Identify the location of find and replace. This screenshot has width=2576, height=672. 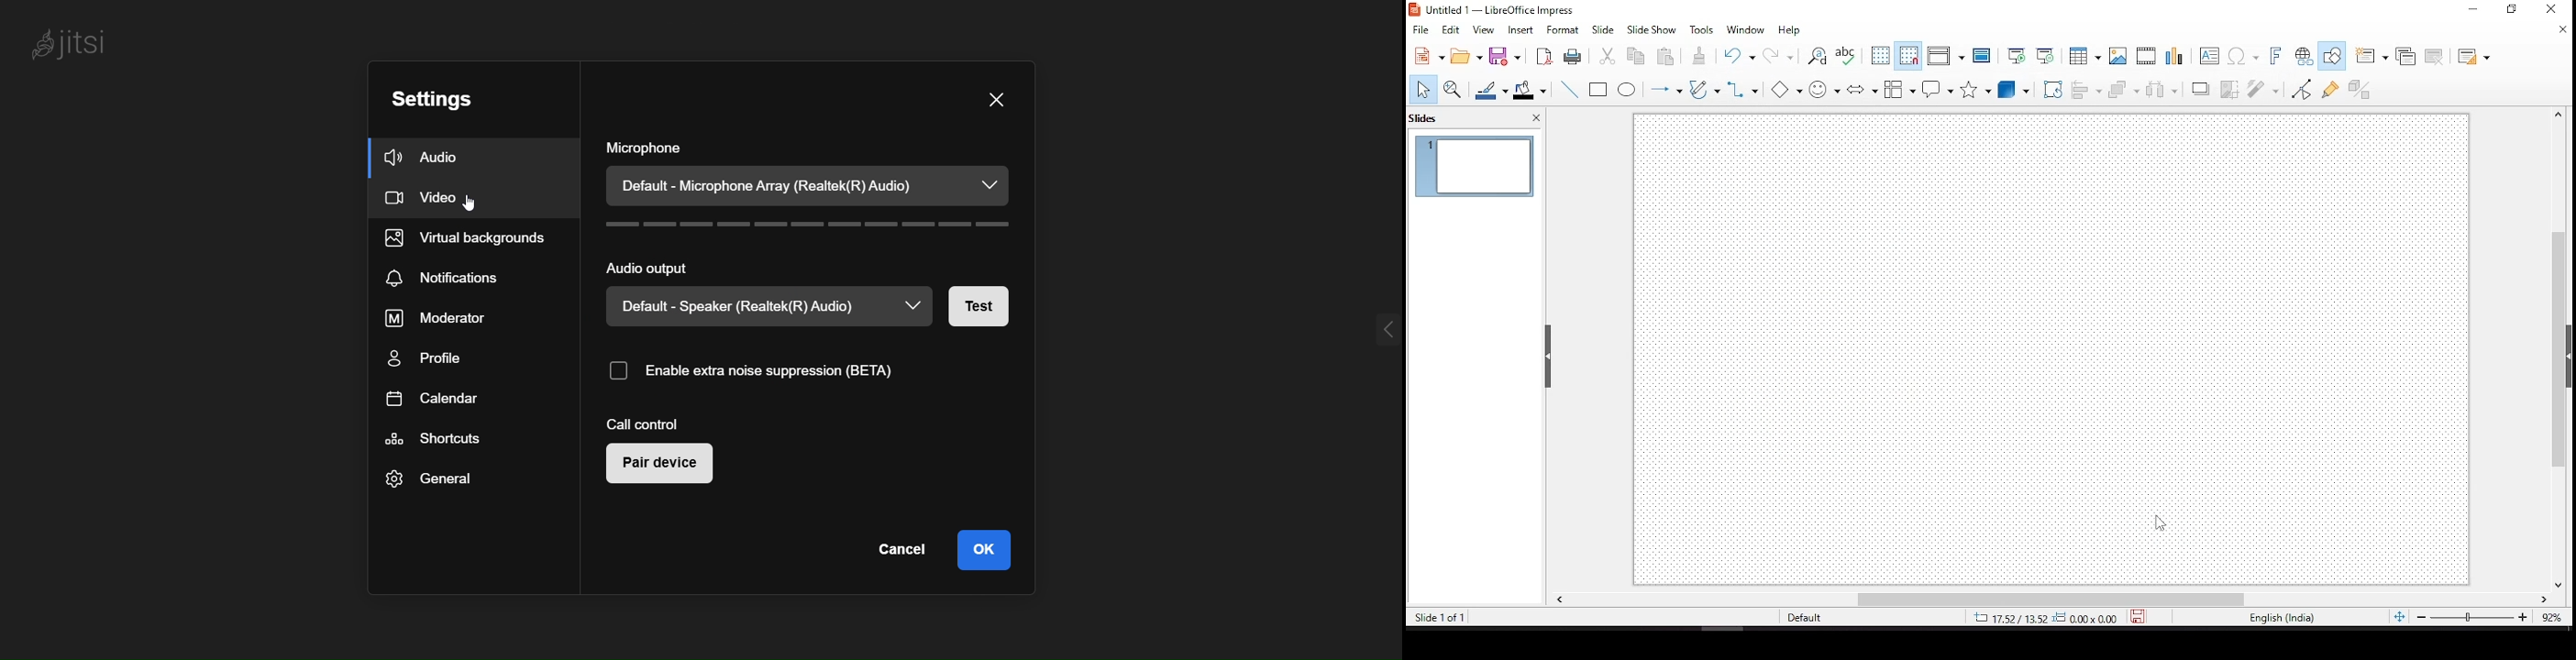
(1816, 58).